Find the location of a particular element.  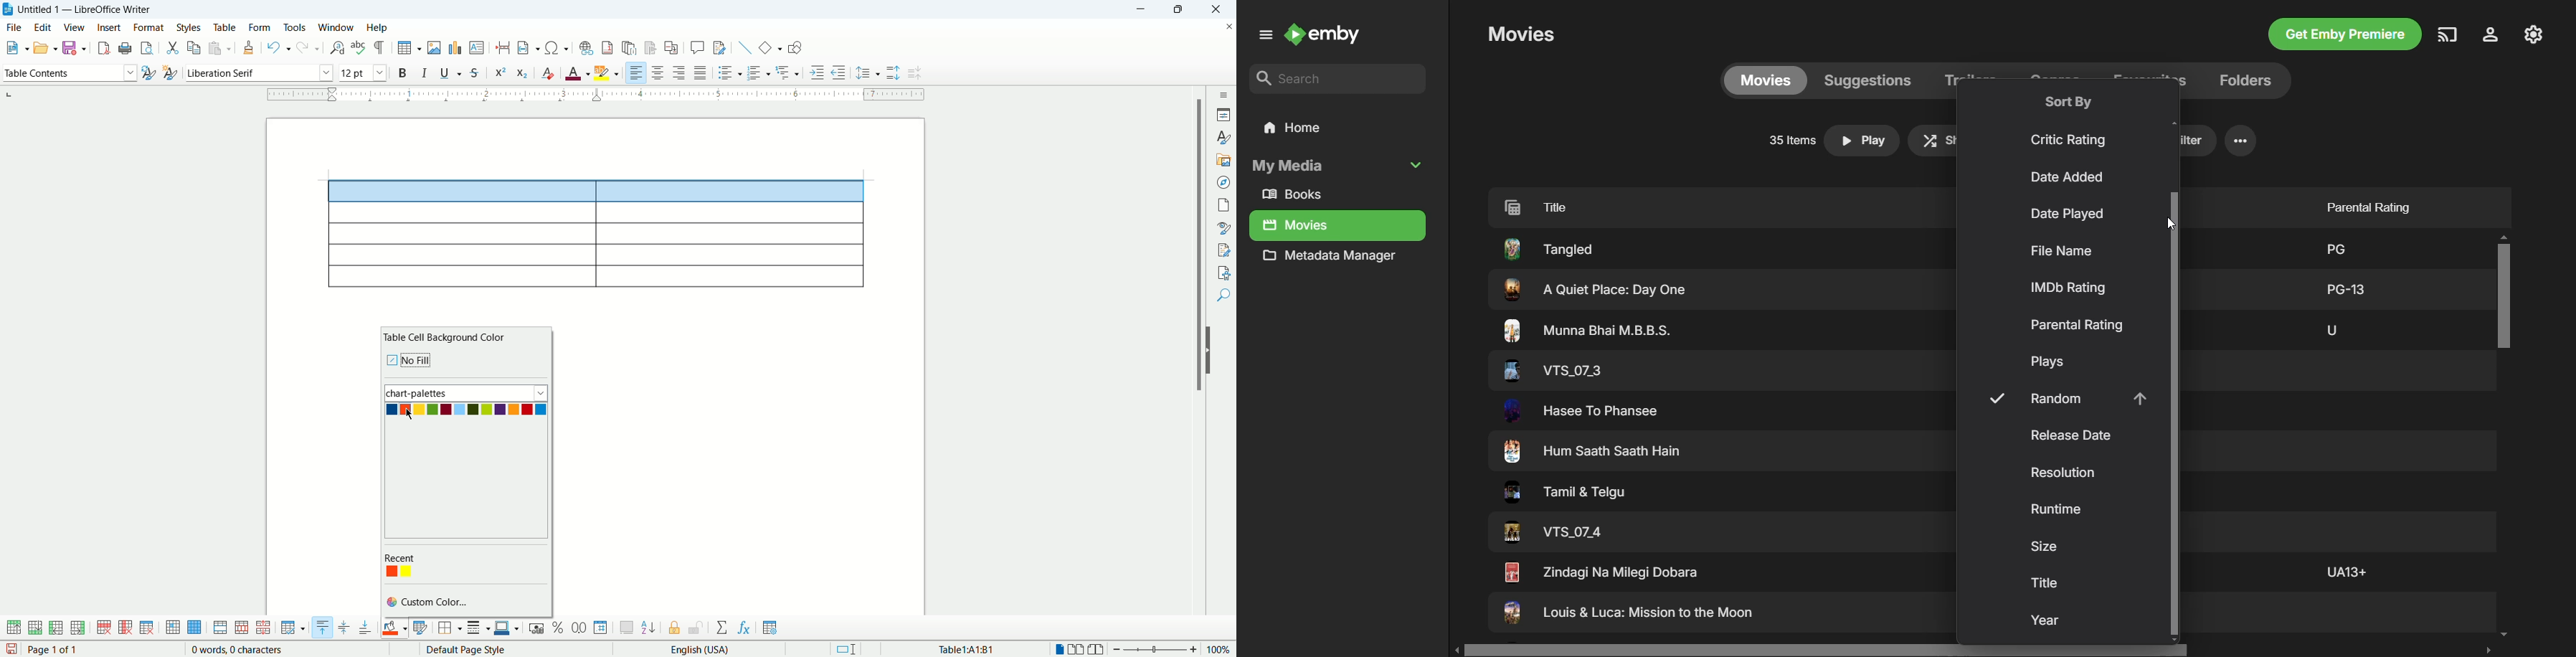

Plays is located at coordinates (2051, 363).